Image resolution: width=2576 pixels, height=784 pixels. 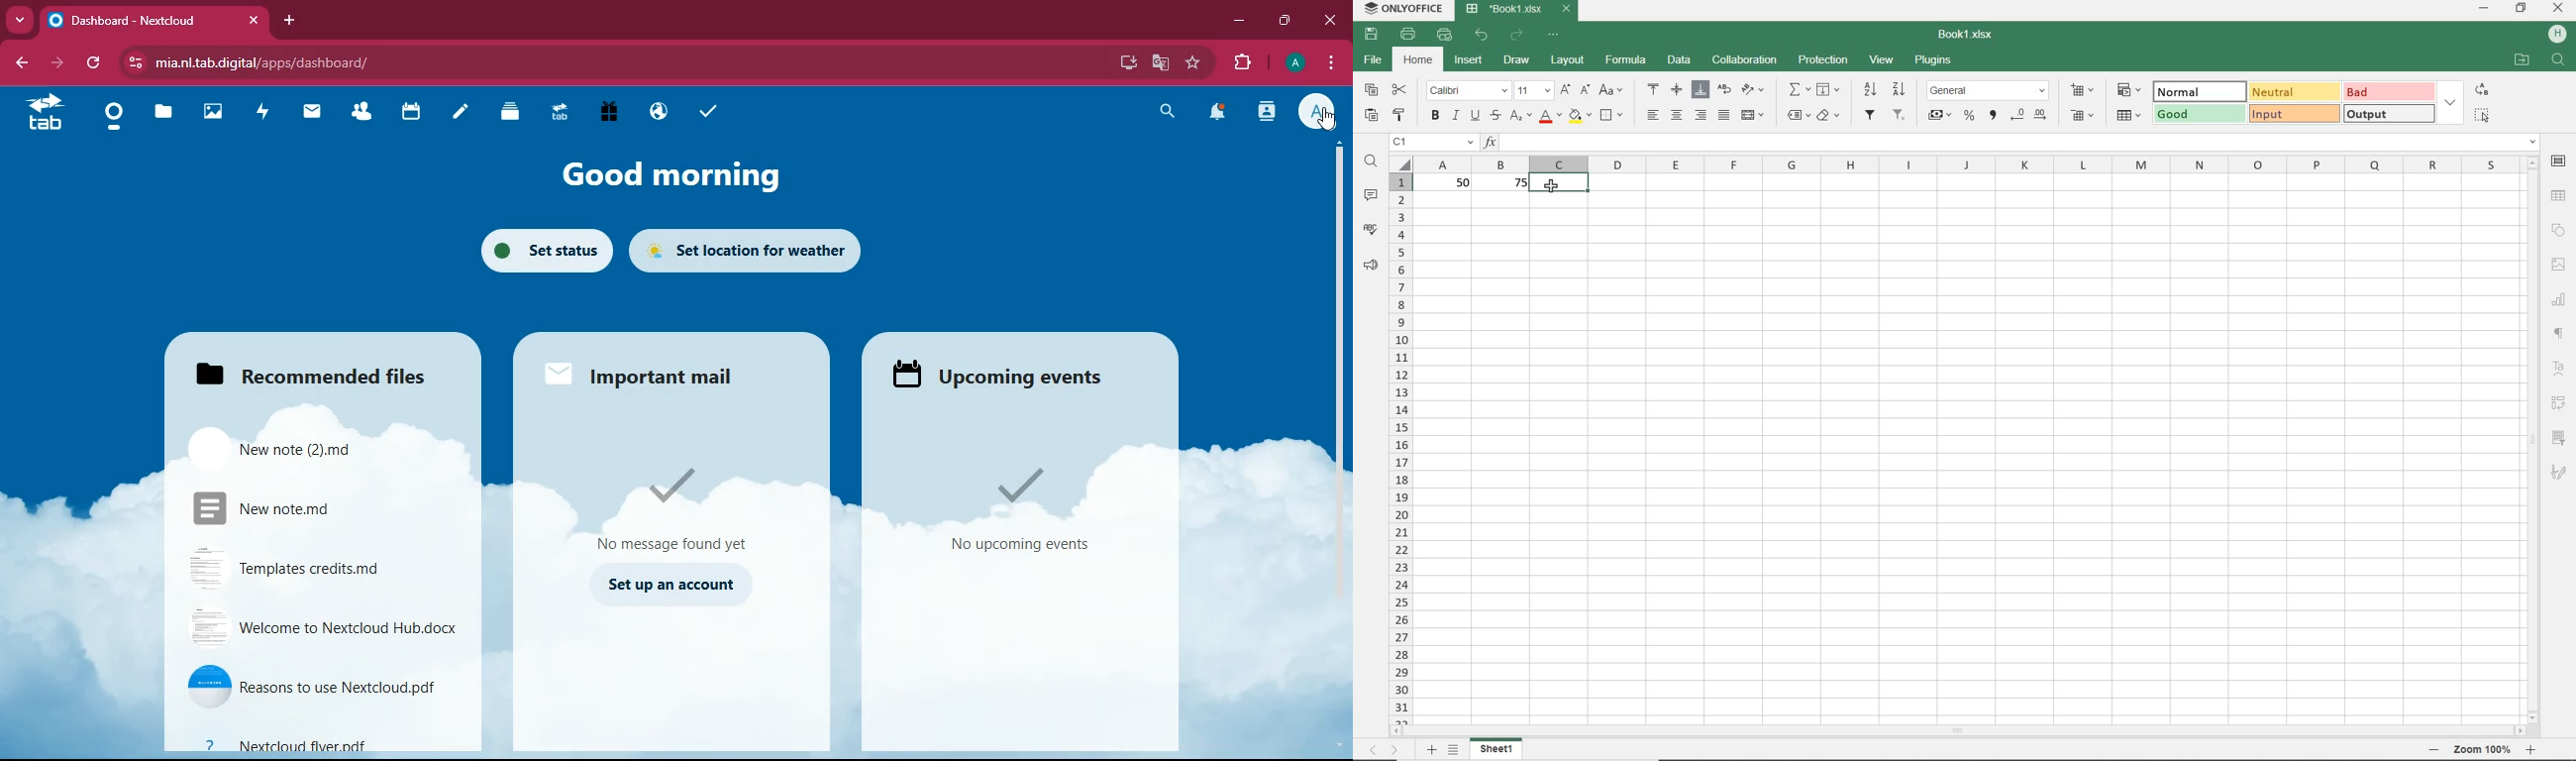 I want to click on file, so click(x=308, y=685).